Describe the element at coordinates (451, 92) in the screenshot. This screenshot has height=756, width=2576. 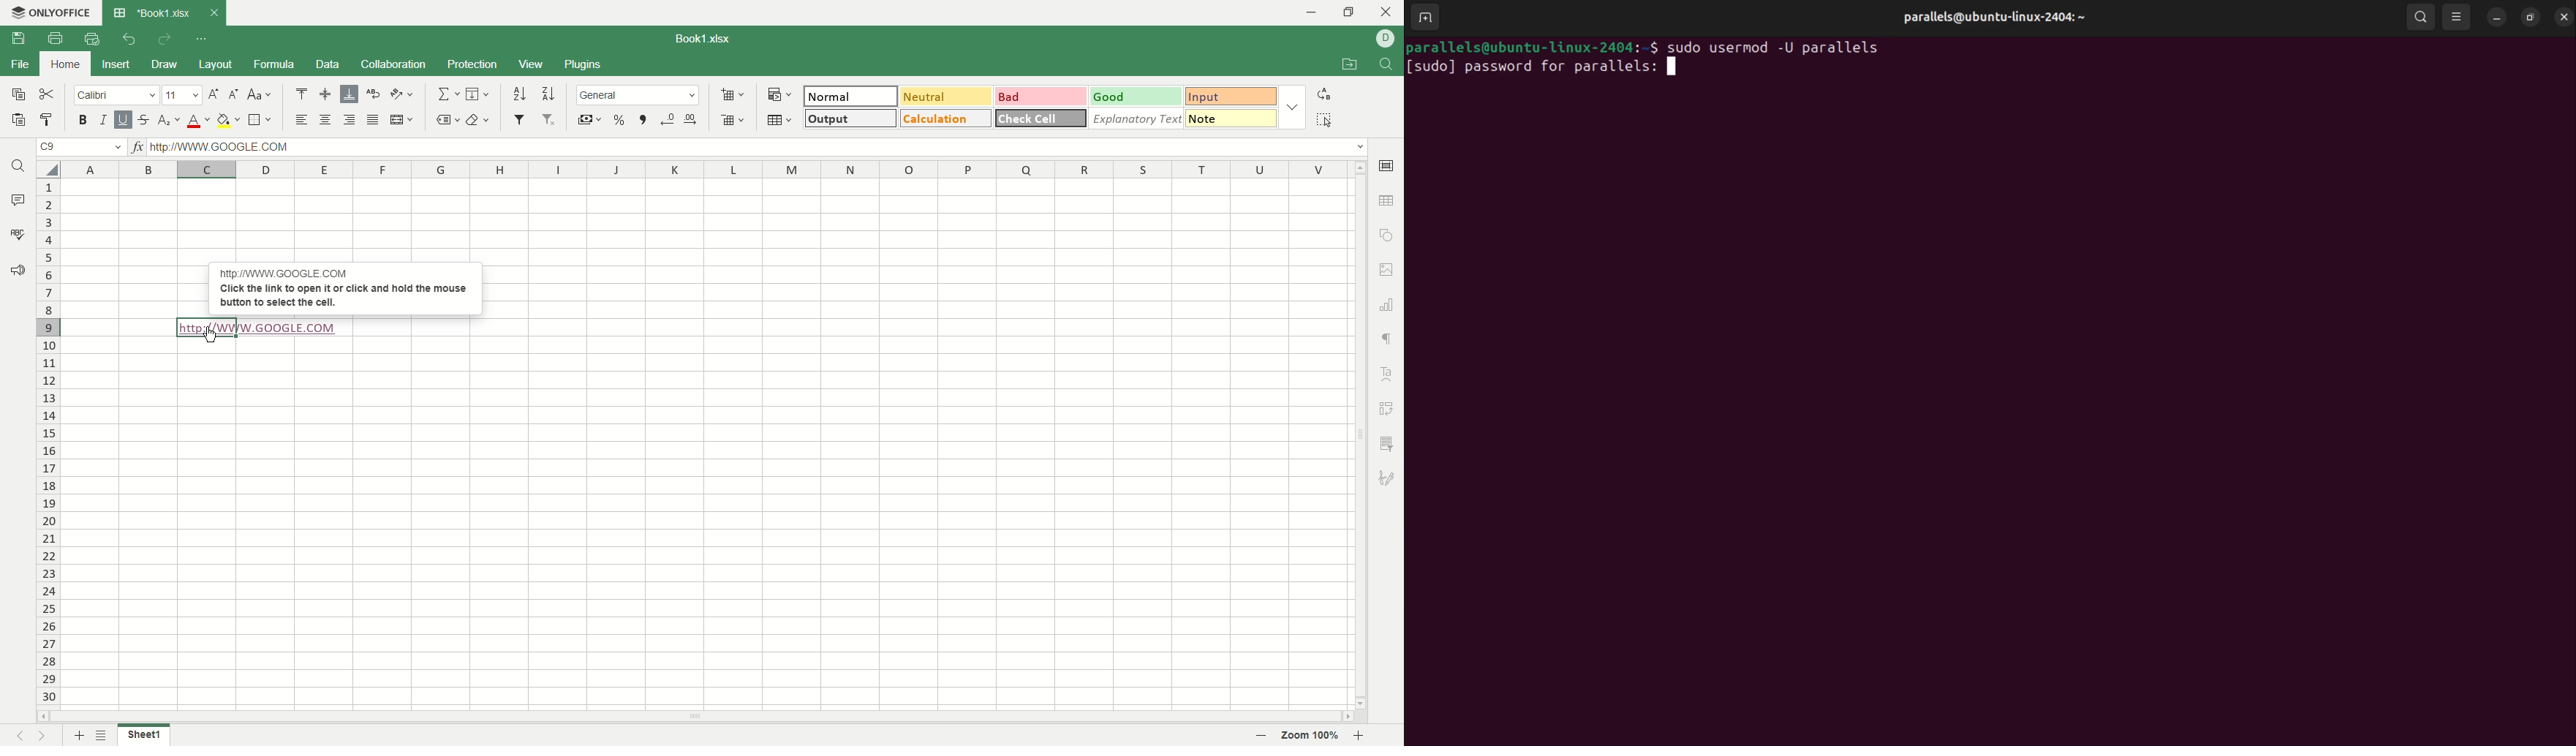
I see `summation` at that location.